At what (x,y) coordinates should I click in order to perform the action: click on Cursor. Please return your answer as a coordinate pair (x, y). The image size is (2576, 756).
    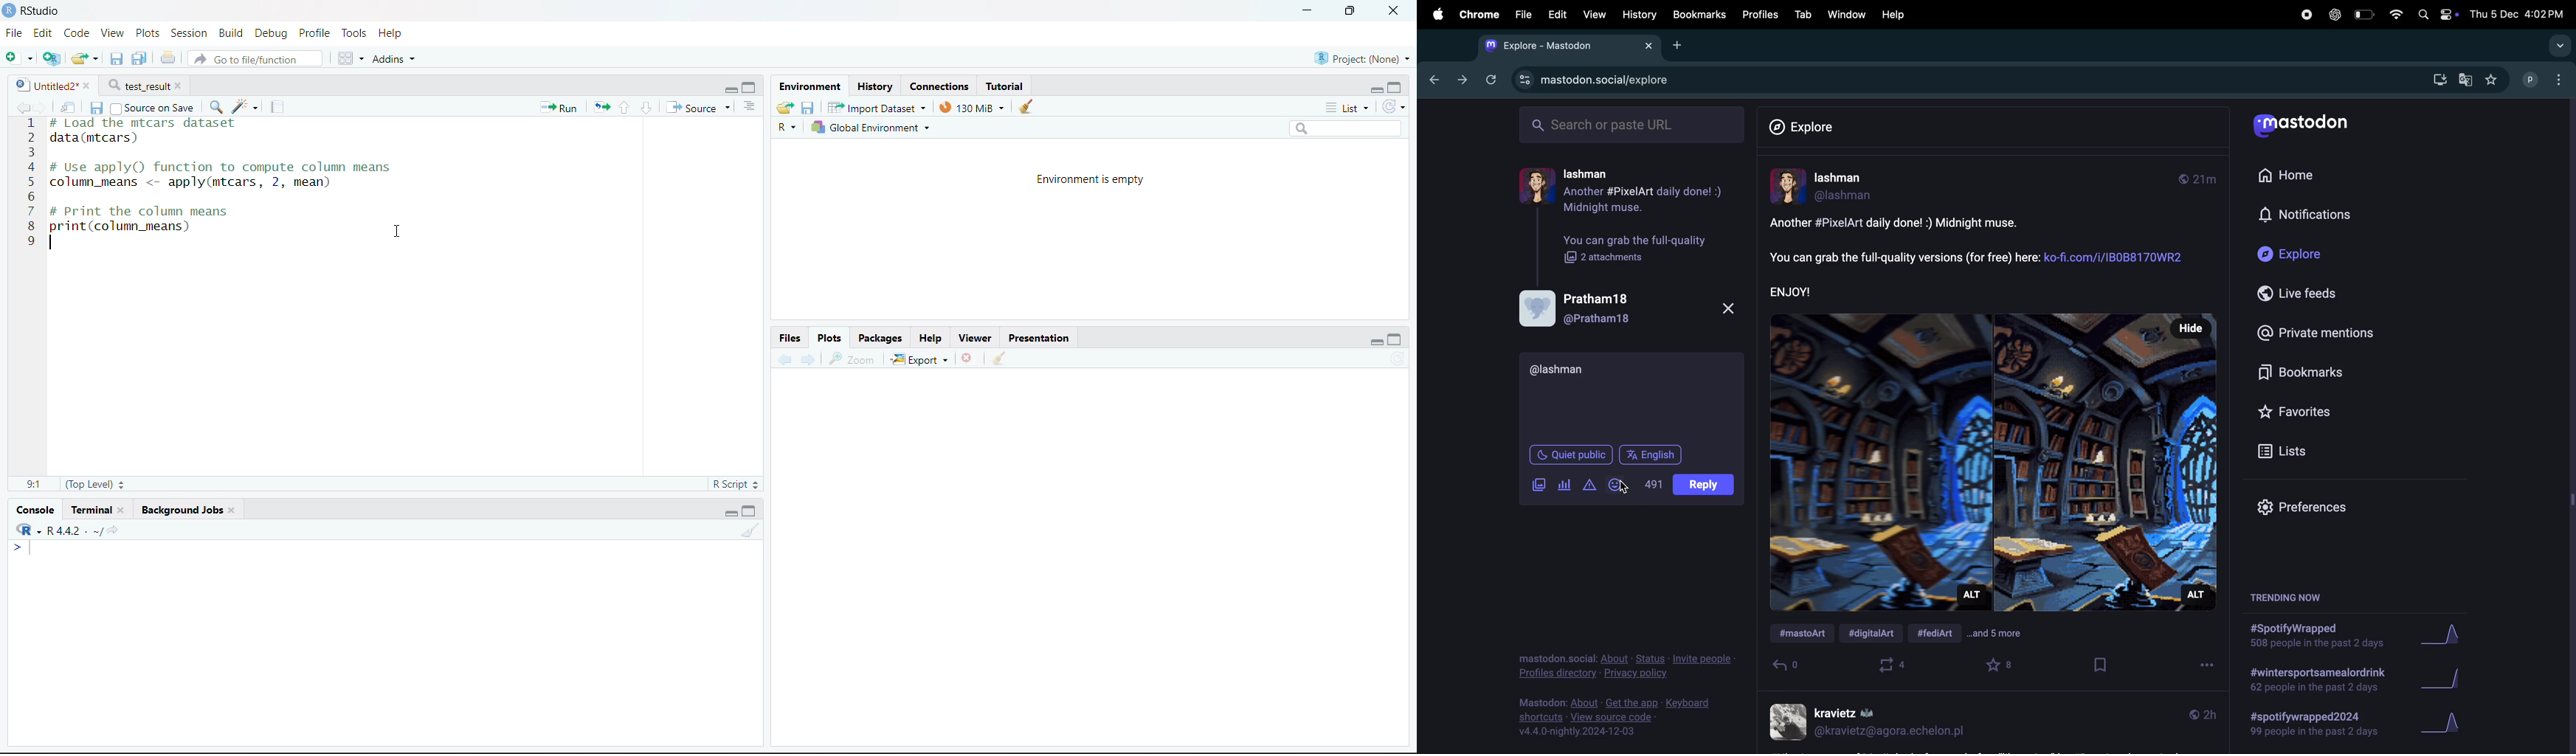
    Looking at the image, I should click on (401, 232).